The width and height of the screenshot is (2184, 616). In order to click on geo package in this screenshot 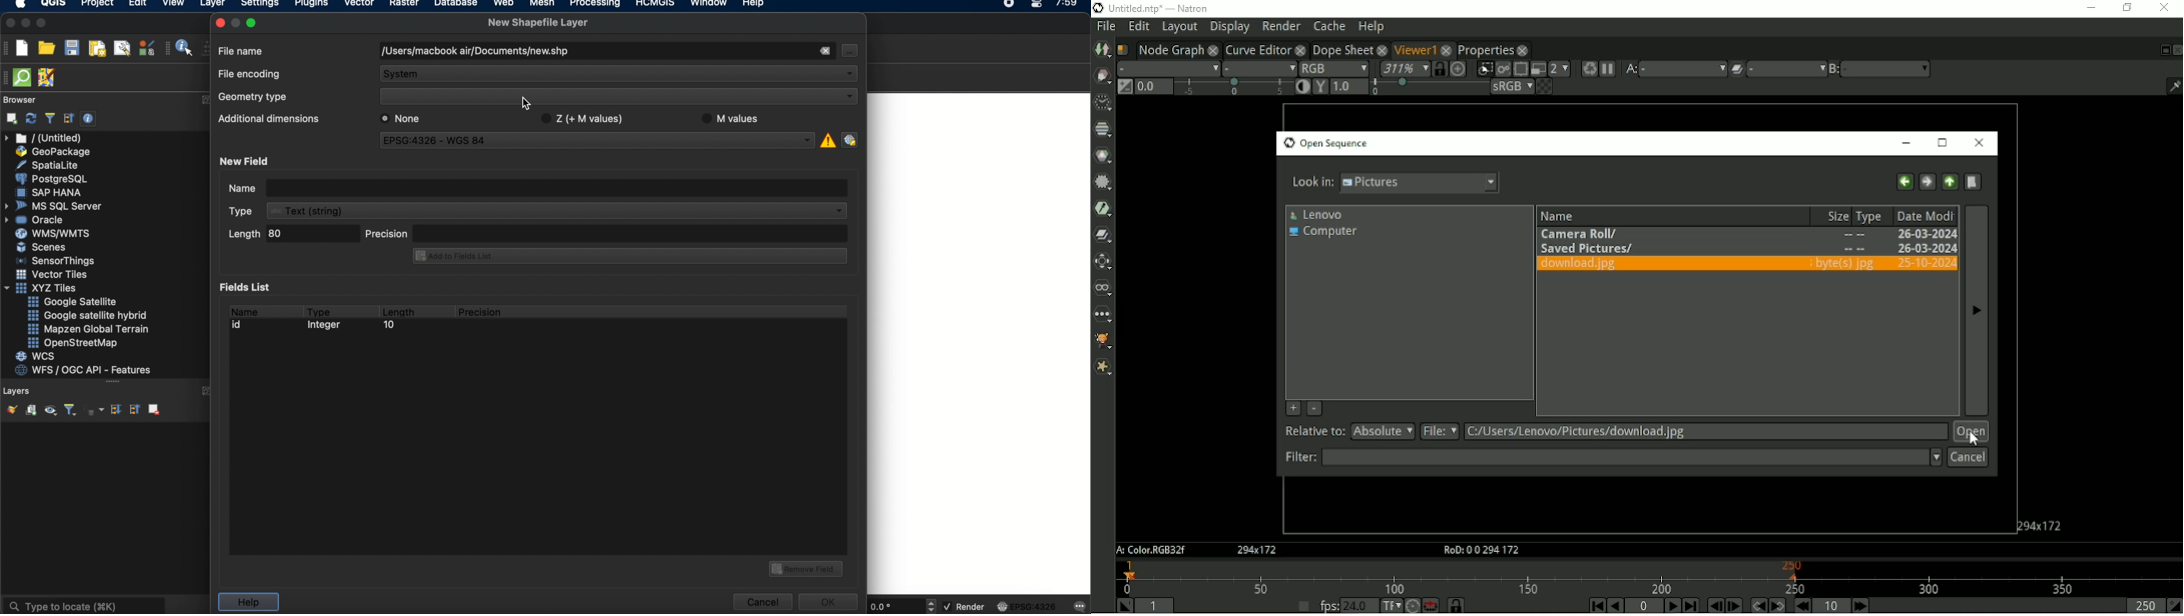, I will do `click(52, 152)`.